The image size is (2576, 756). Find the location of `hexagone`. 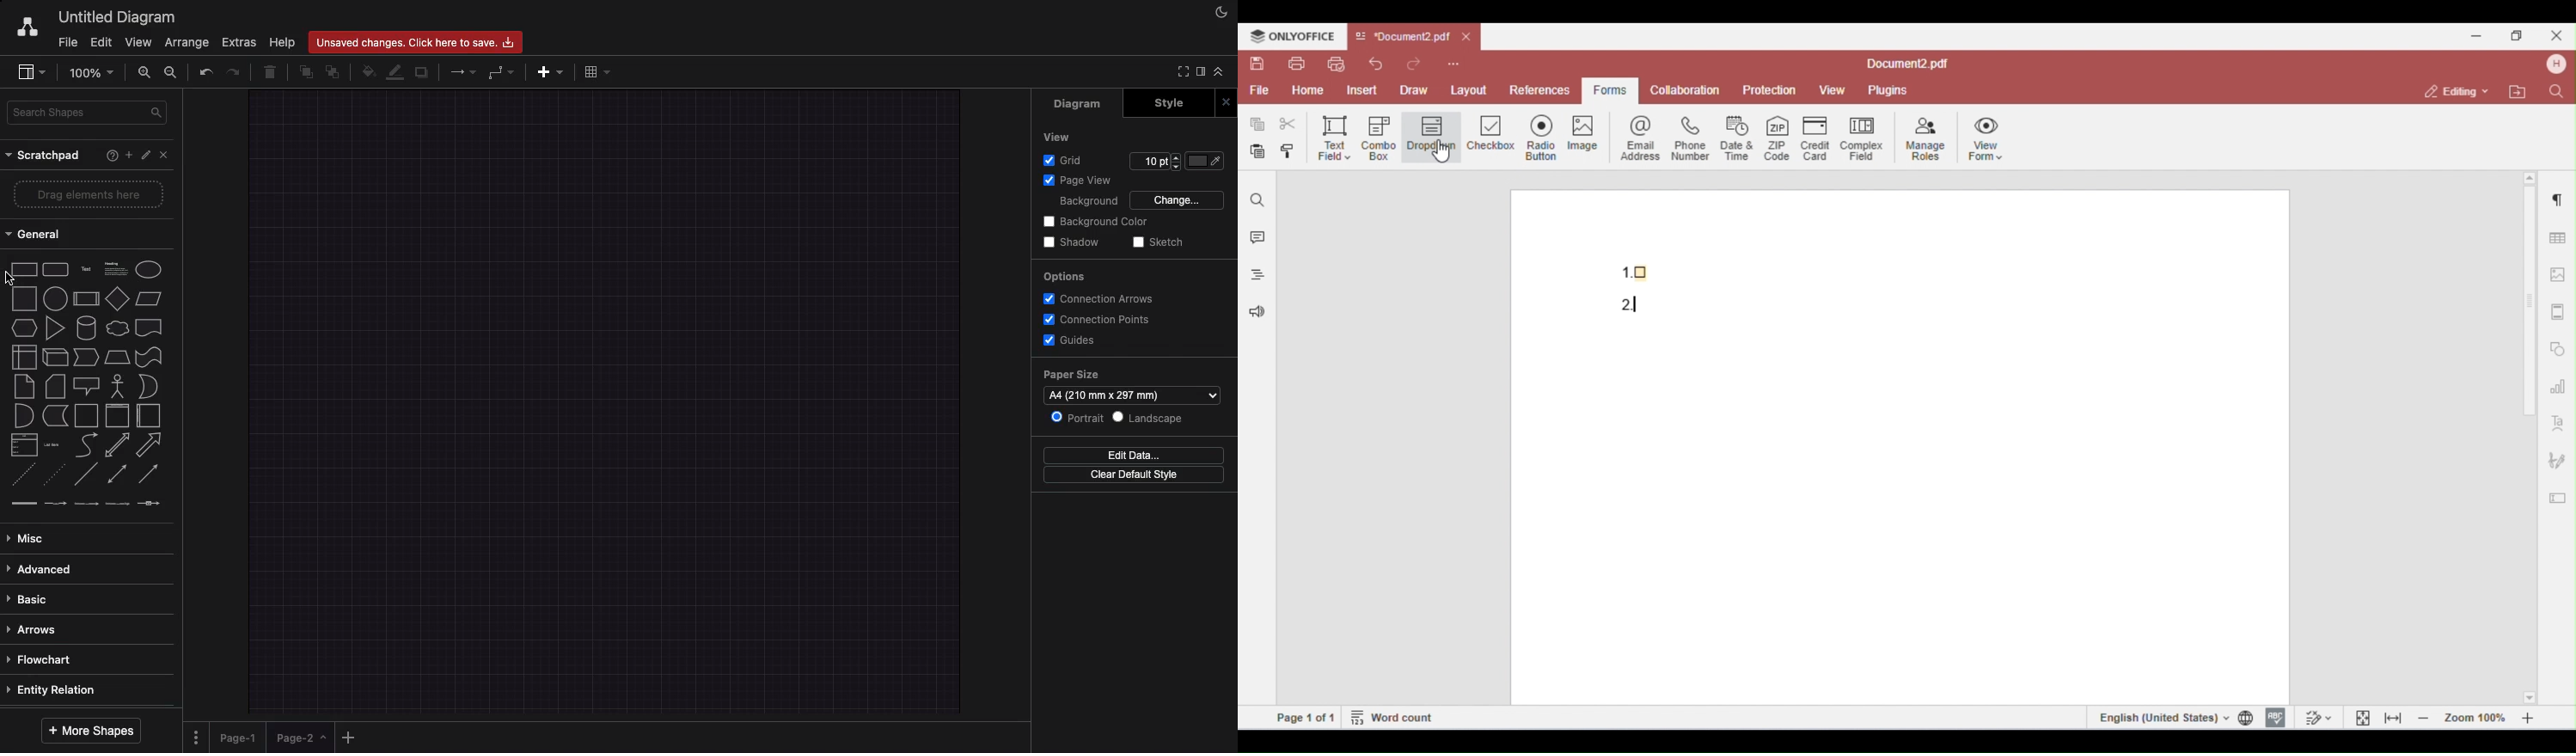

hexagone is located at coordinates (23, 326).